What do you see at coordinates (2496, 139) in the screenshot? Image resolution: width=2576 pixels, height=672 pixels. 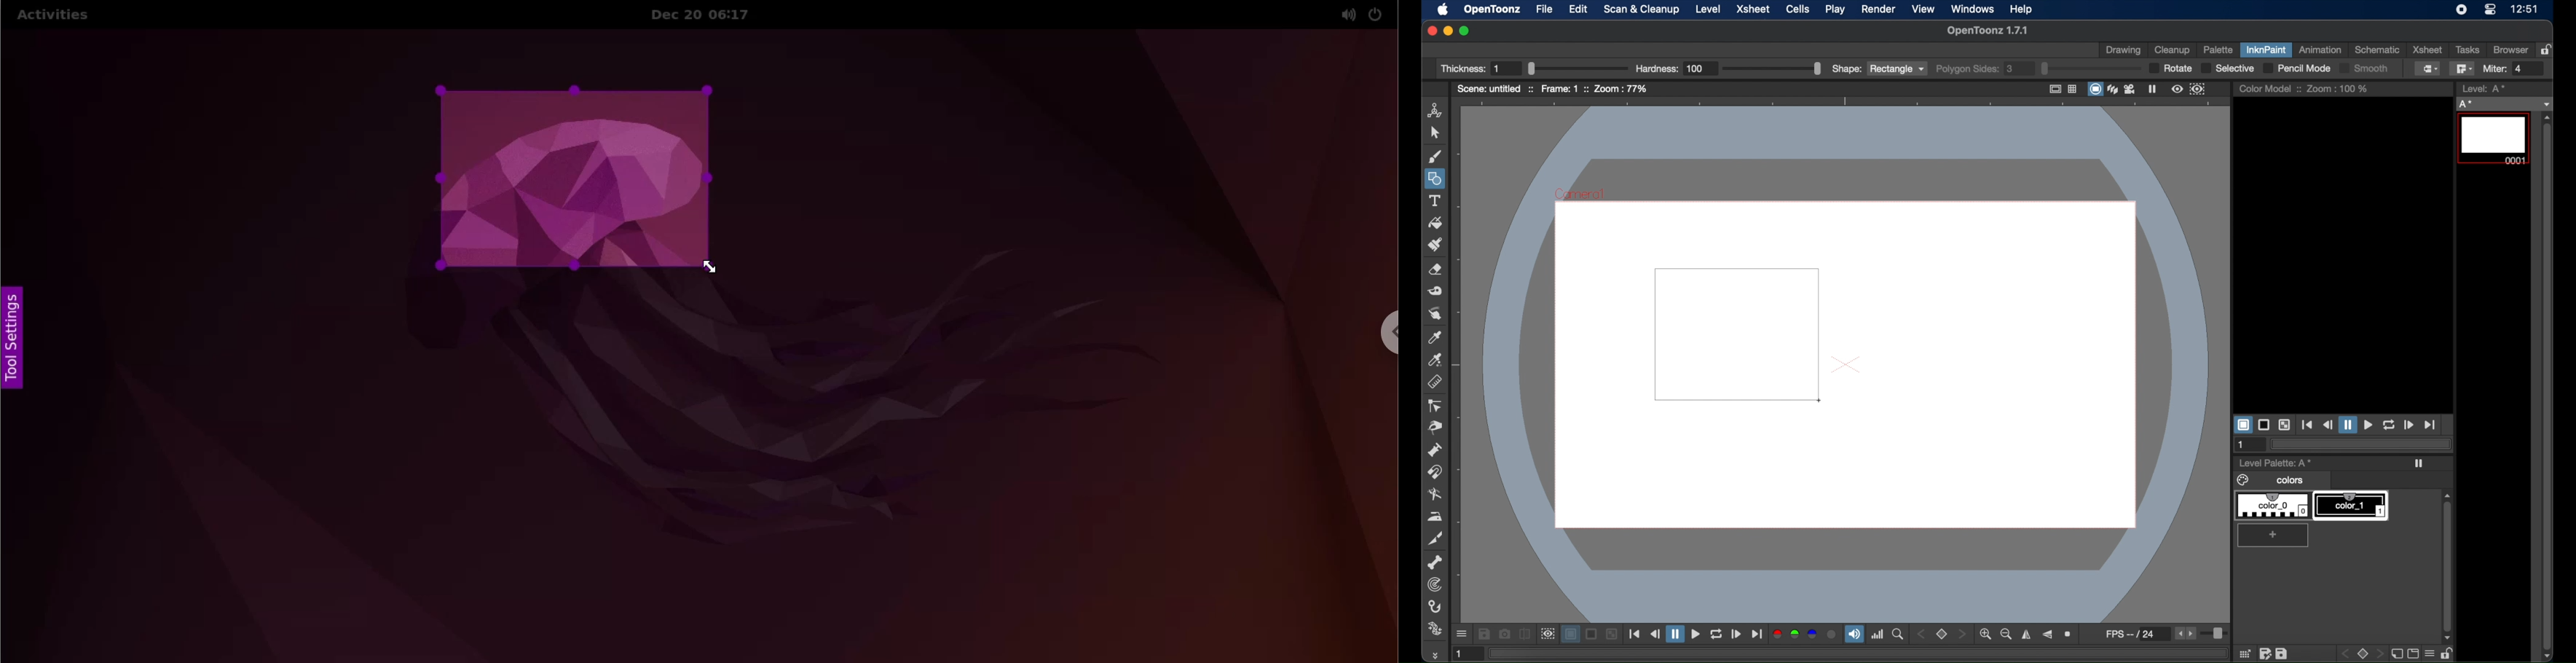 I see `level 0001` at bounding box center [2496, 139].